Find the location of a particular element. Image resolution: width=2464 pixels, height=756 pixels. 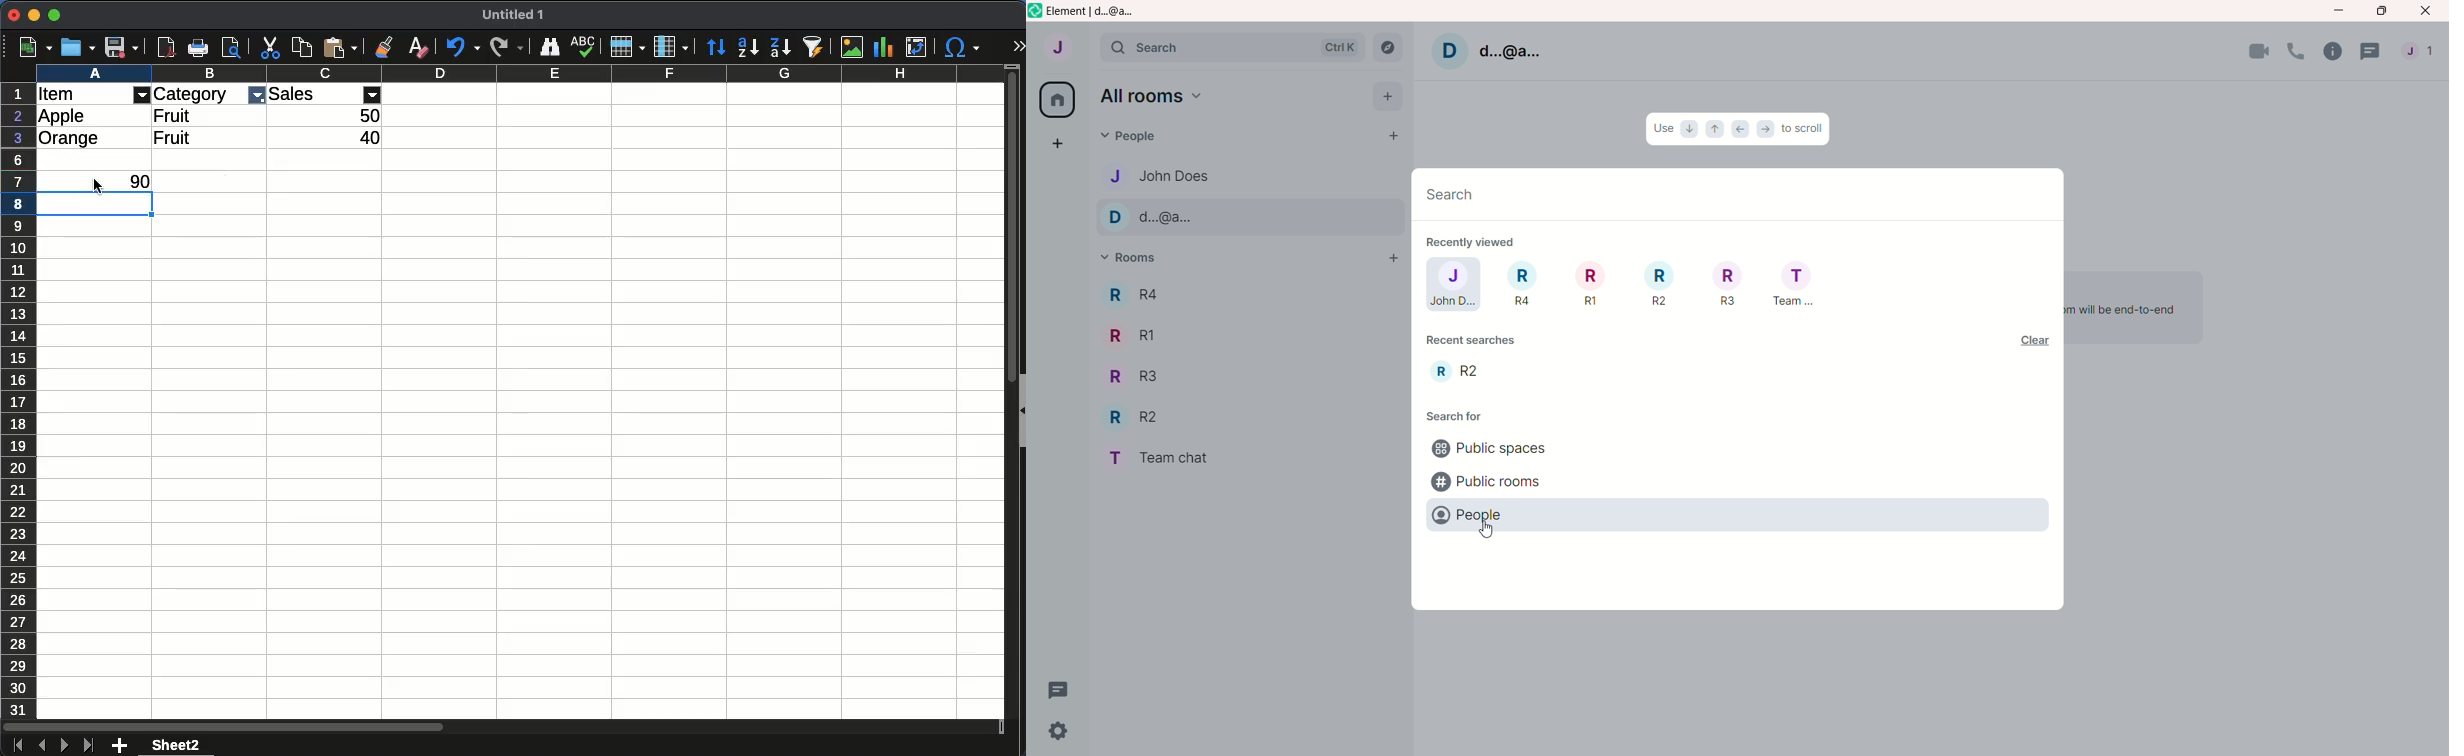

cell selected is located at coordinates (97, 211).